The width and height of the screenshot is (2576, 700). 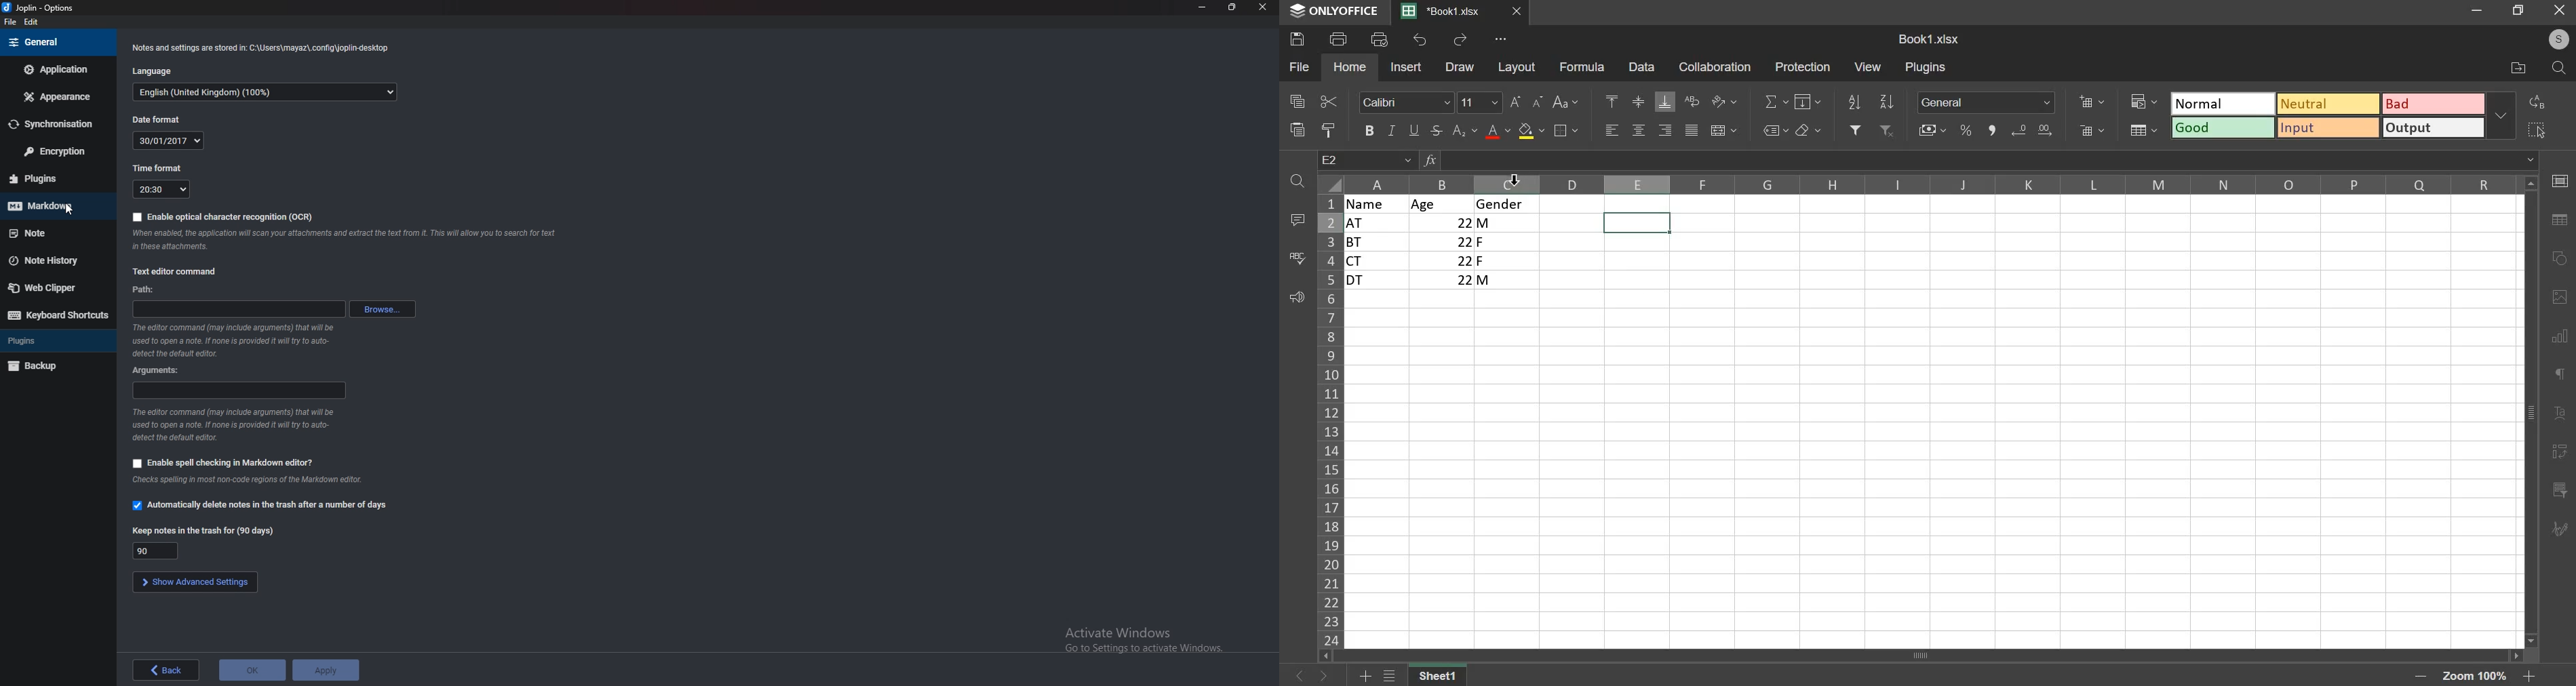 I want to click on apply, so click(x=325, y=670).